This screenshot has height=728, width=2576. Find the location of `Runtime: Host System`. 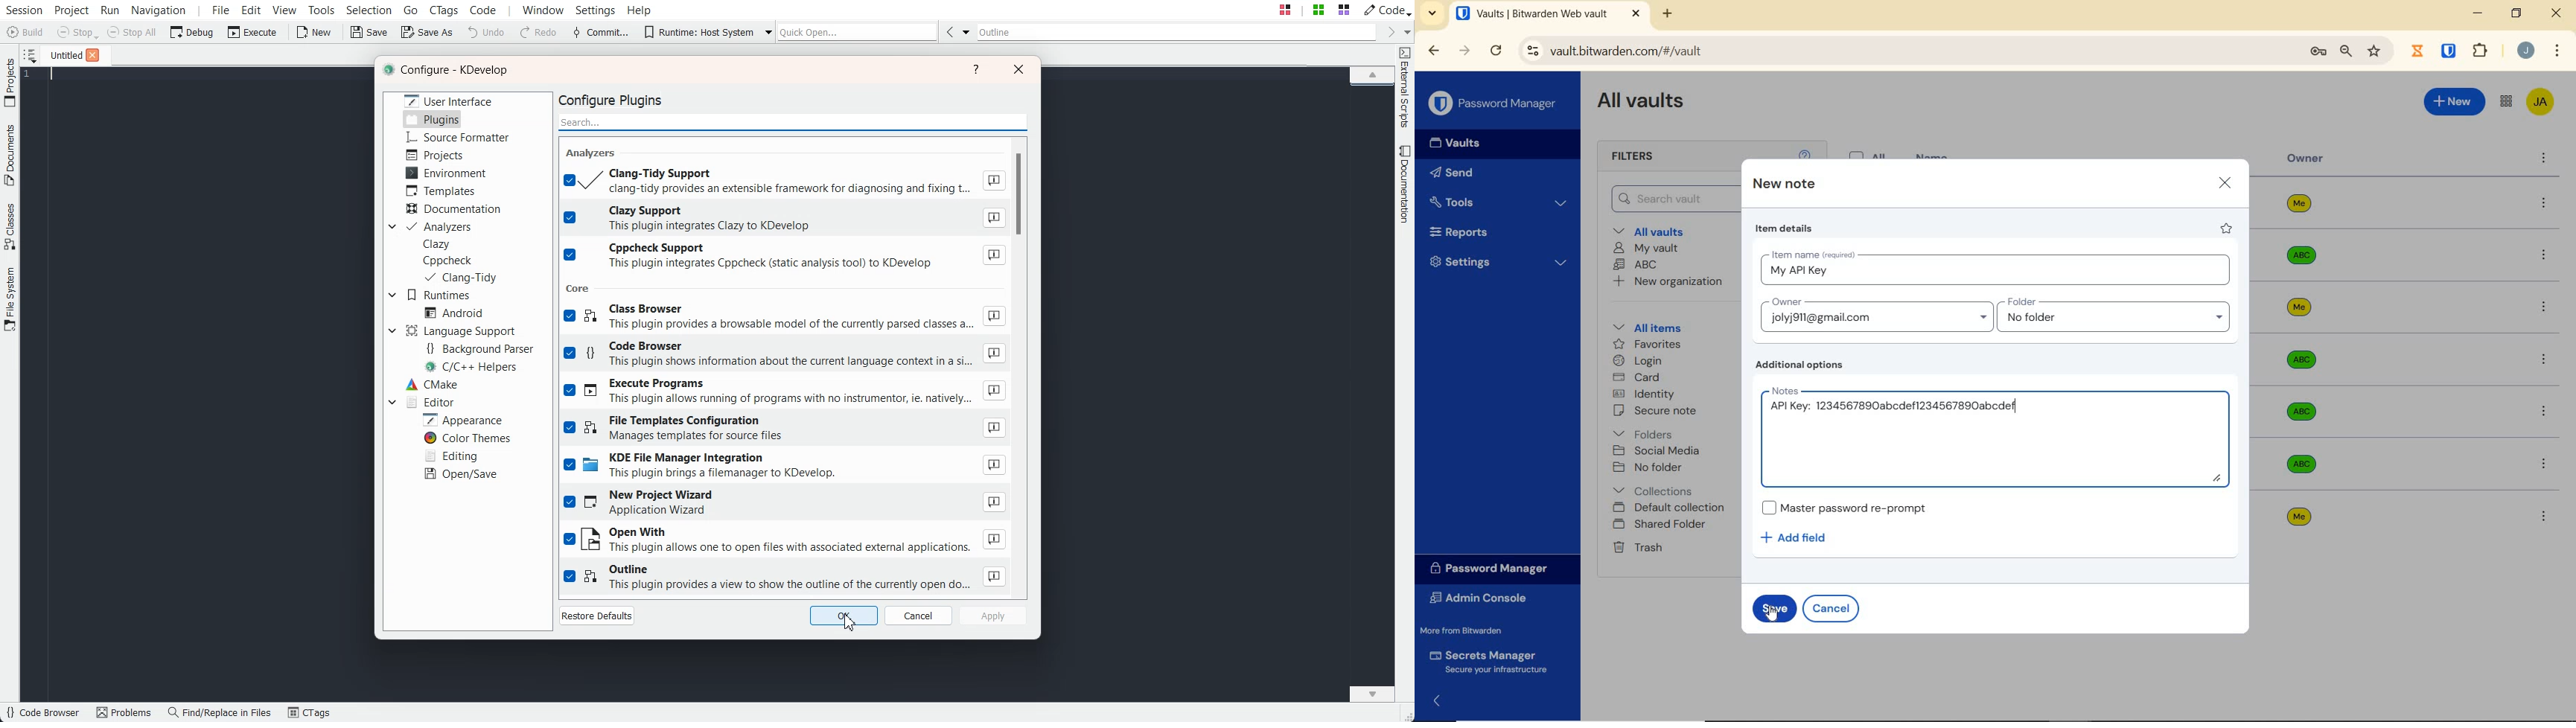

Runtime: Host System is located at coordinates (698, 32).